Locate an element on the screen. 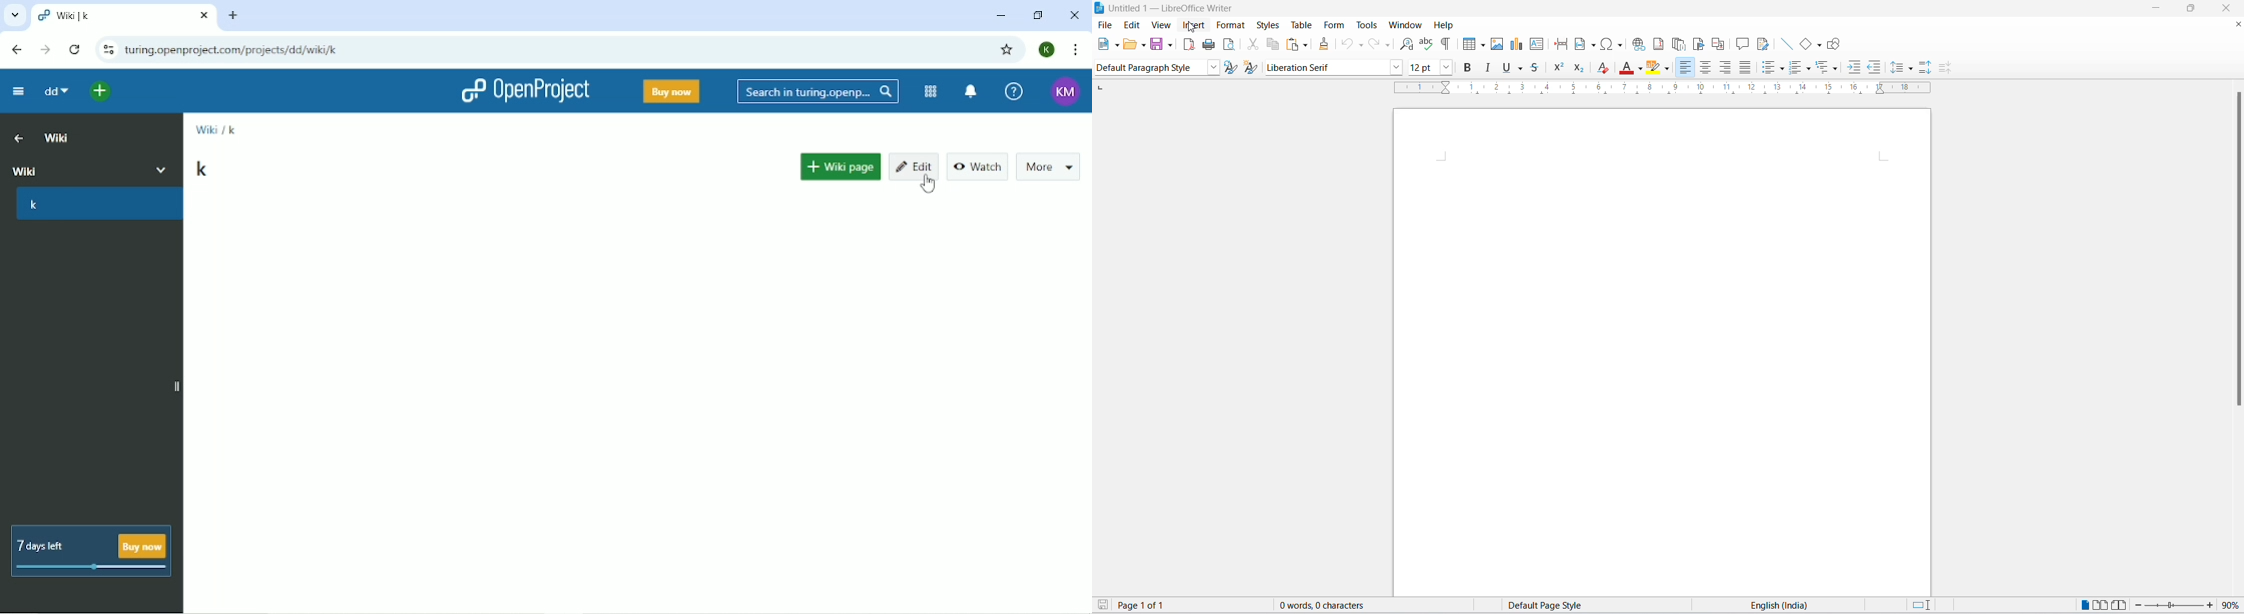  toggle formatting marks is located at coordinates (1446, 43).